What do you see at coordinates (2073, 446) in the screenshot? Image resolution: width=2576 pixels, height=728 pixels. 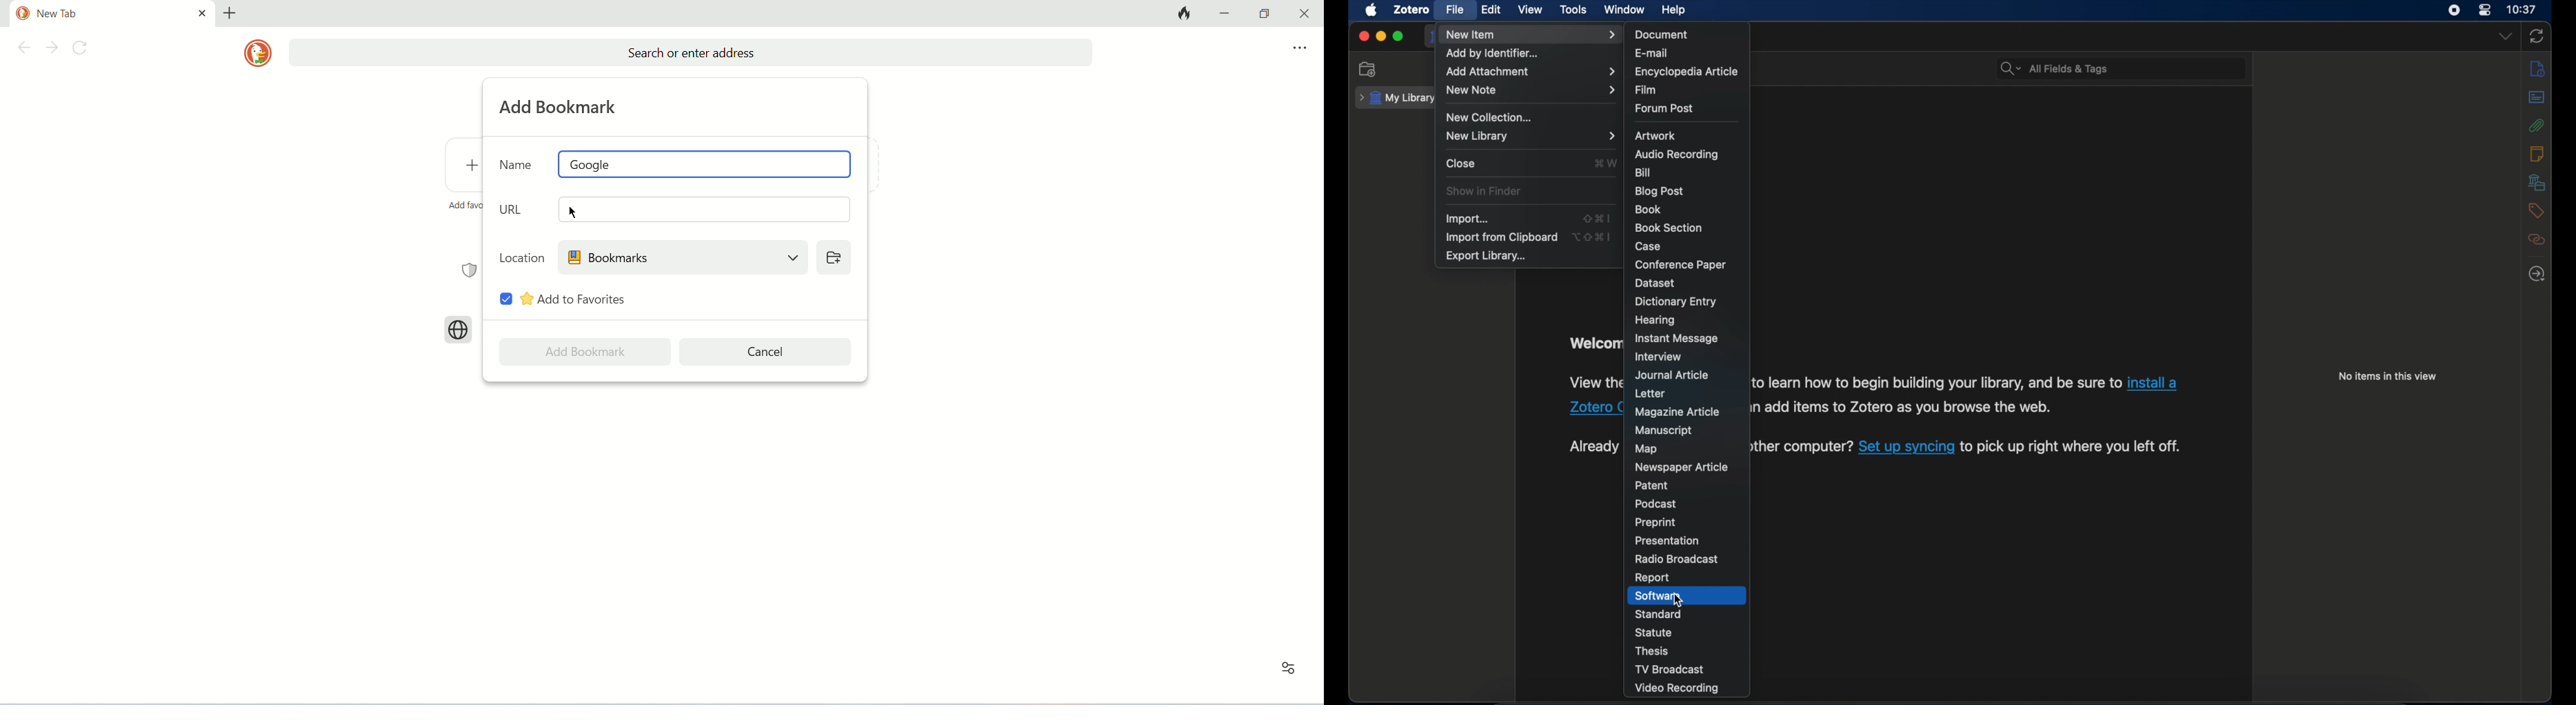 I see `software information` at bounding box center [2073, 446].